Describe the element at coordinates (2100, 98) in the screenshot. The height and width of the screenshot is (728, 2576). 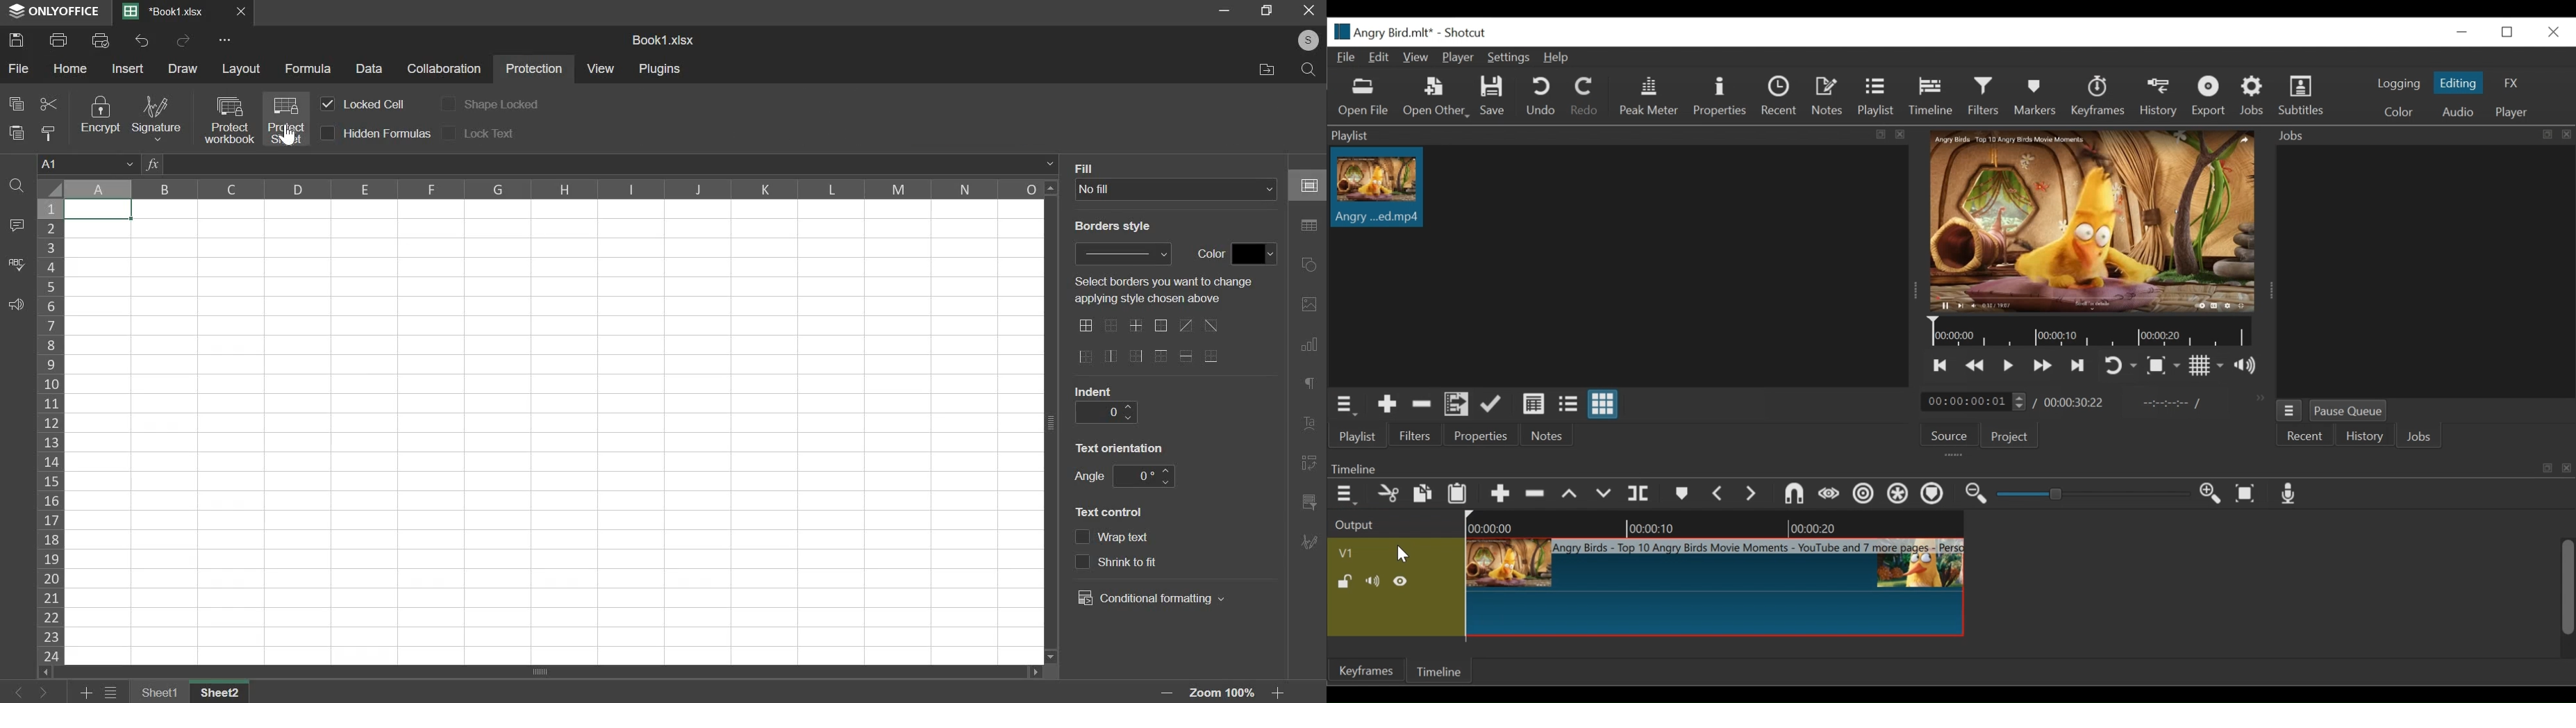
I see `Keyframes` at that location.